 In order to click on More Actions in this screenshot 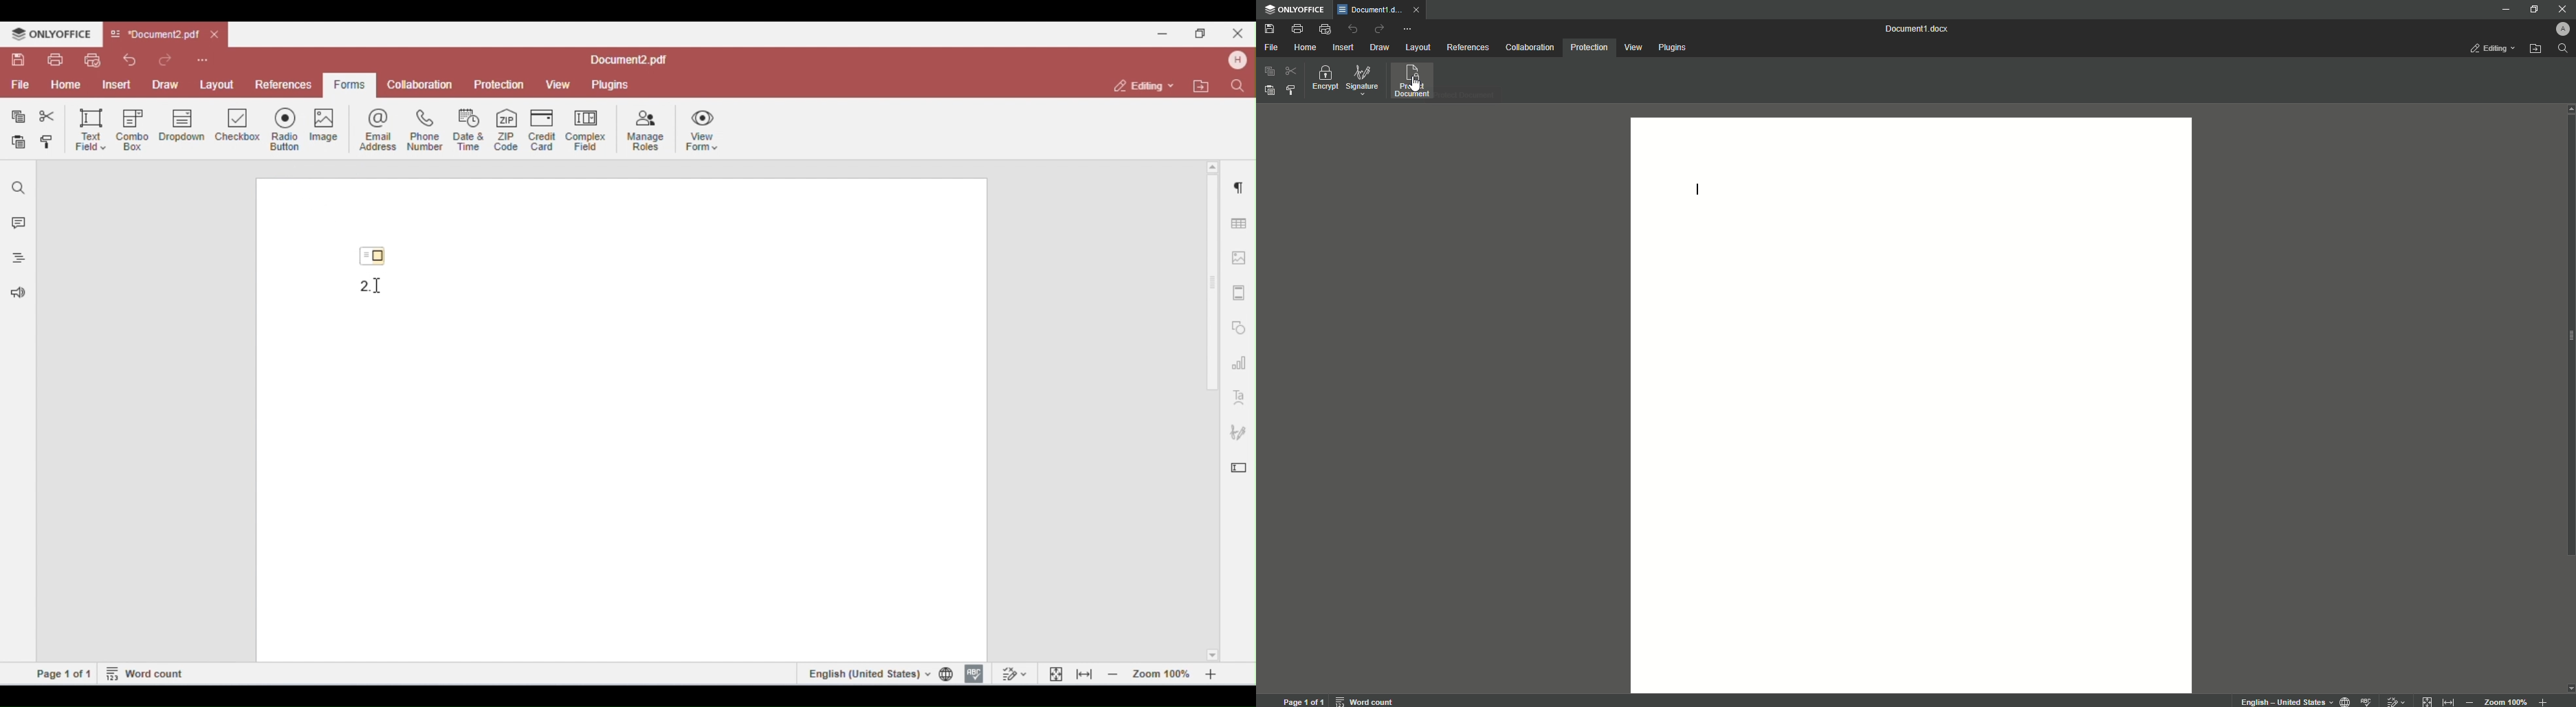, I will do `click(1407, 28)`.